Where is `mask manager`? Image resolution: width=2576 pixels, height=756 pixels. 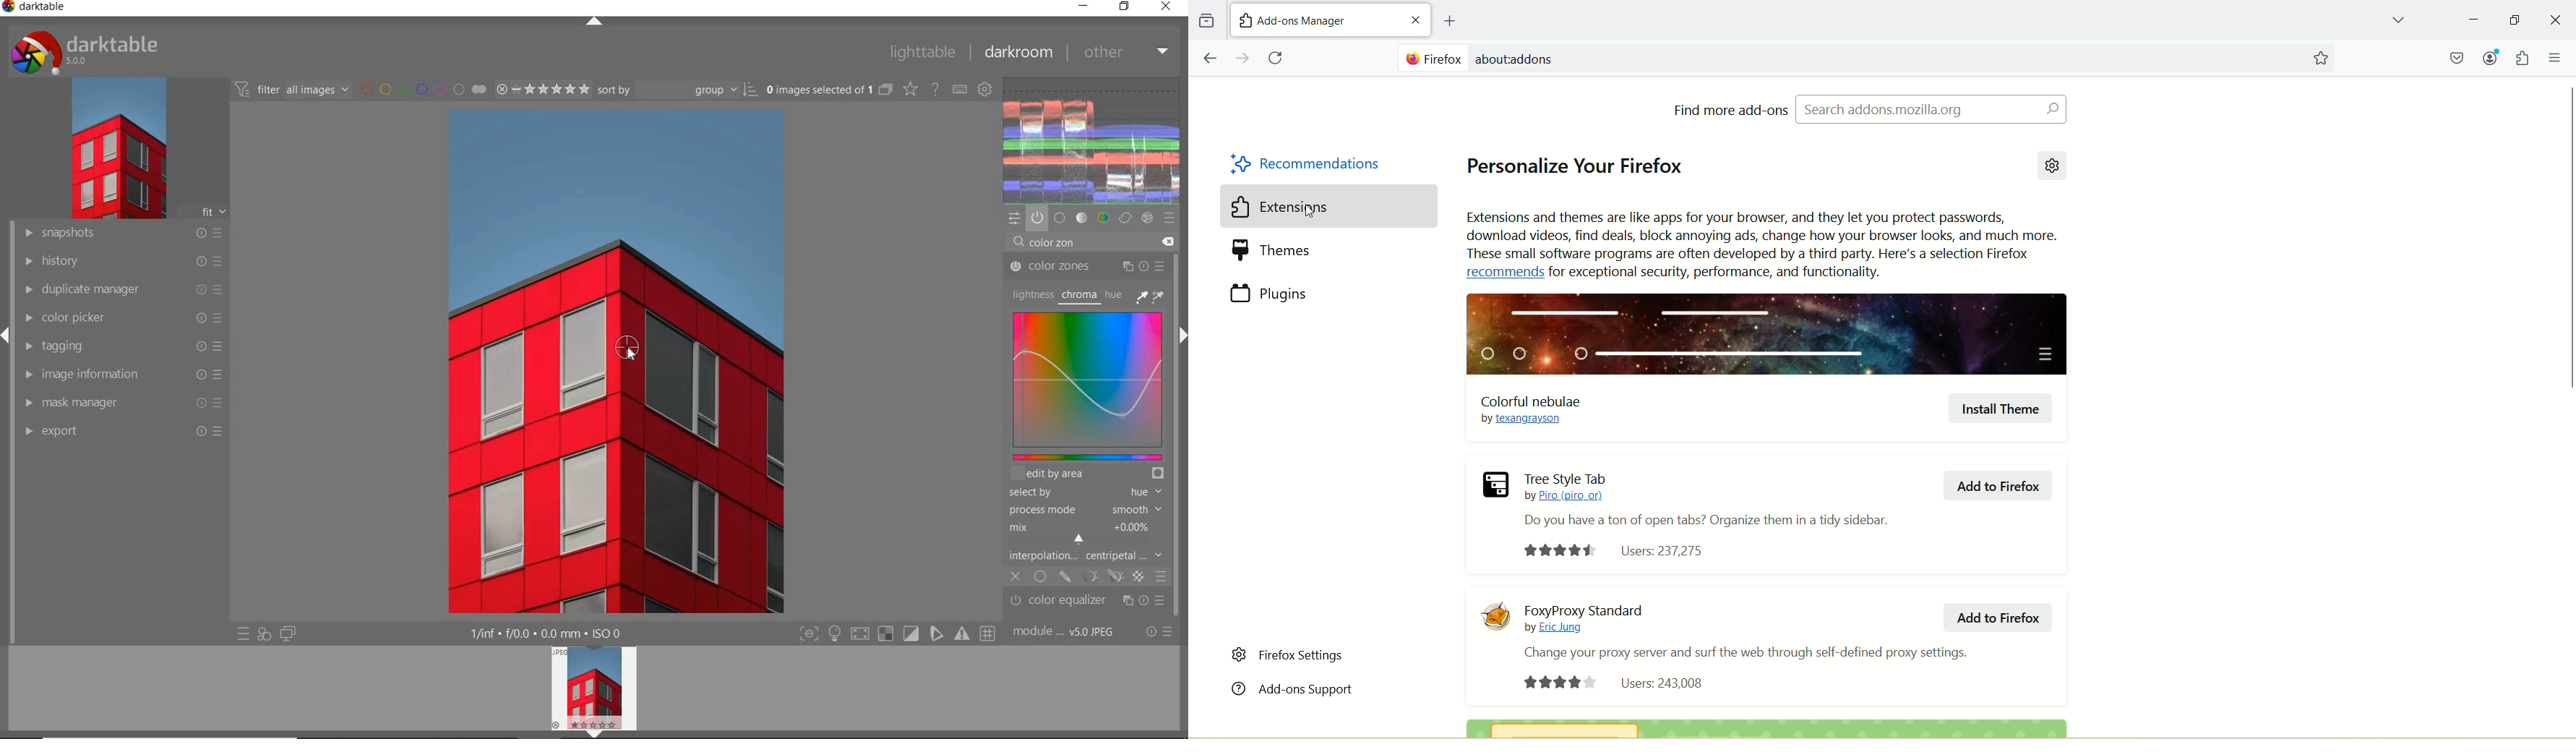 mask manager is located at coordinates (121, 402).